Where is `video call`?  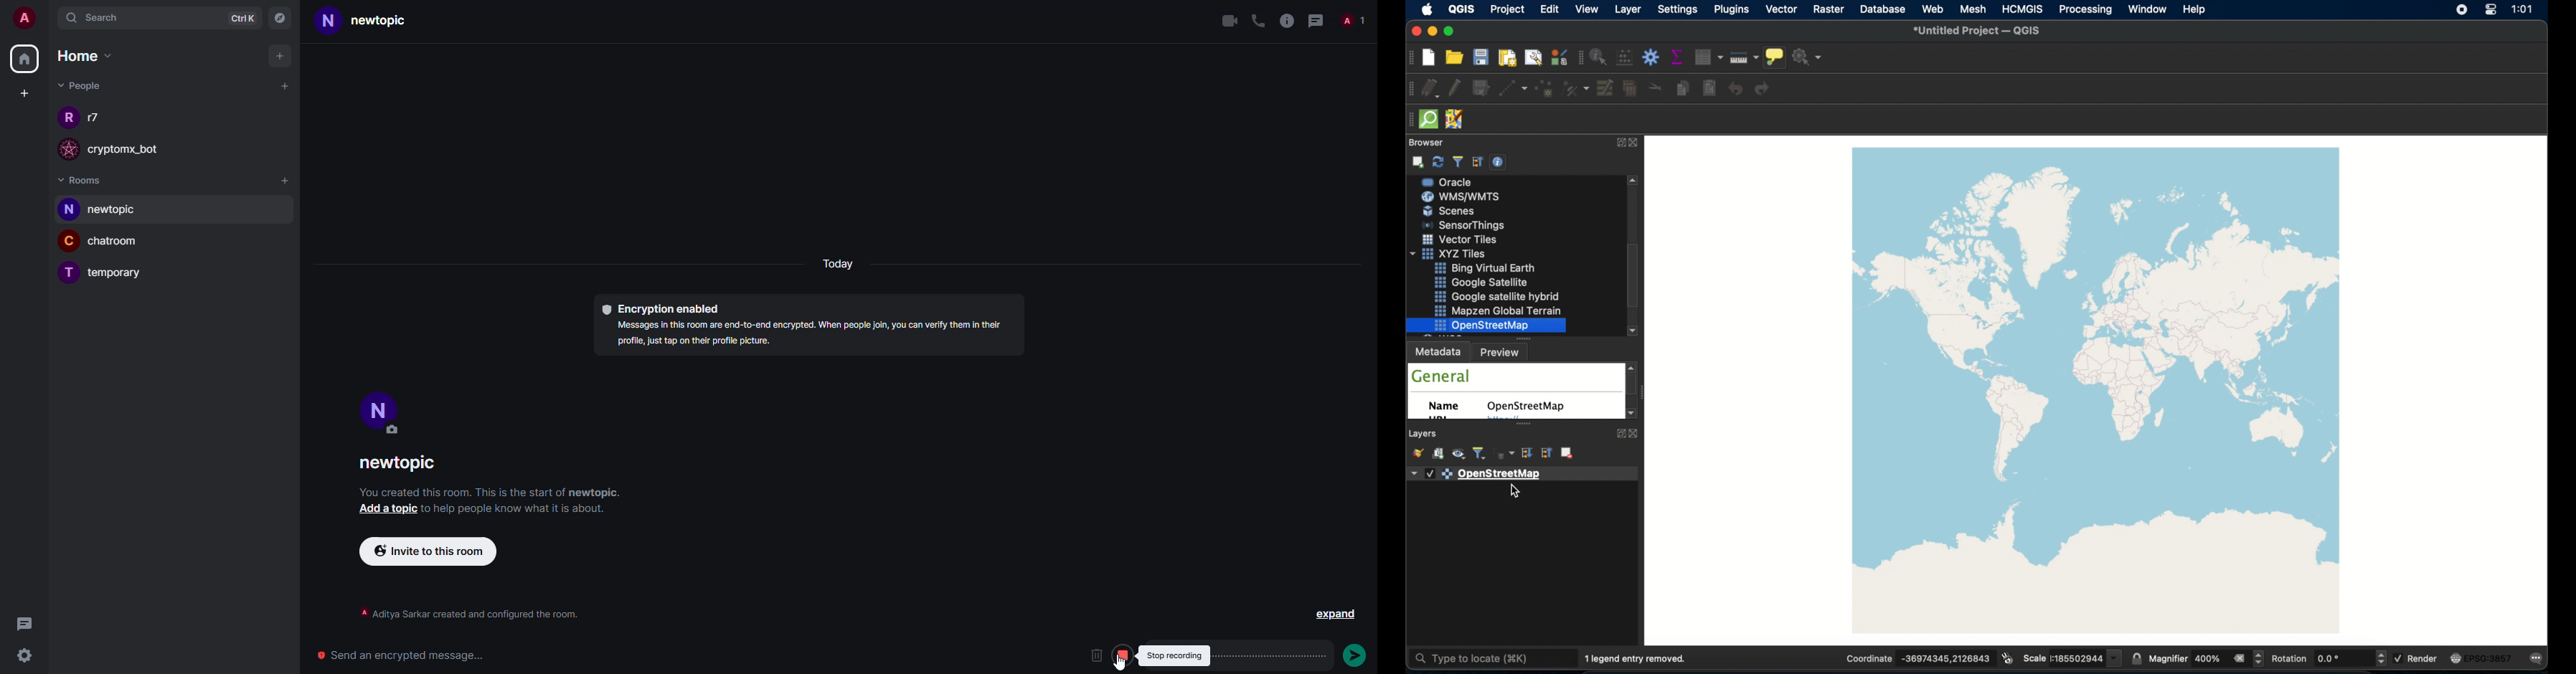 video call is located at coordinates (1228, 21).